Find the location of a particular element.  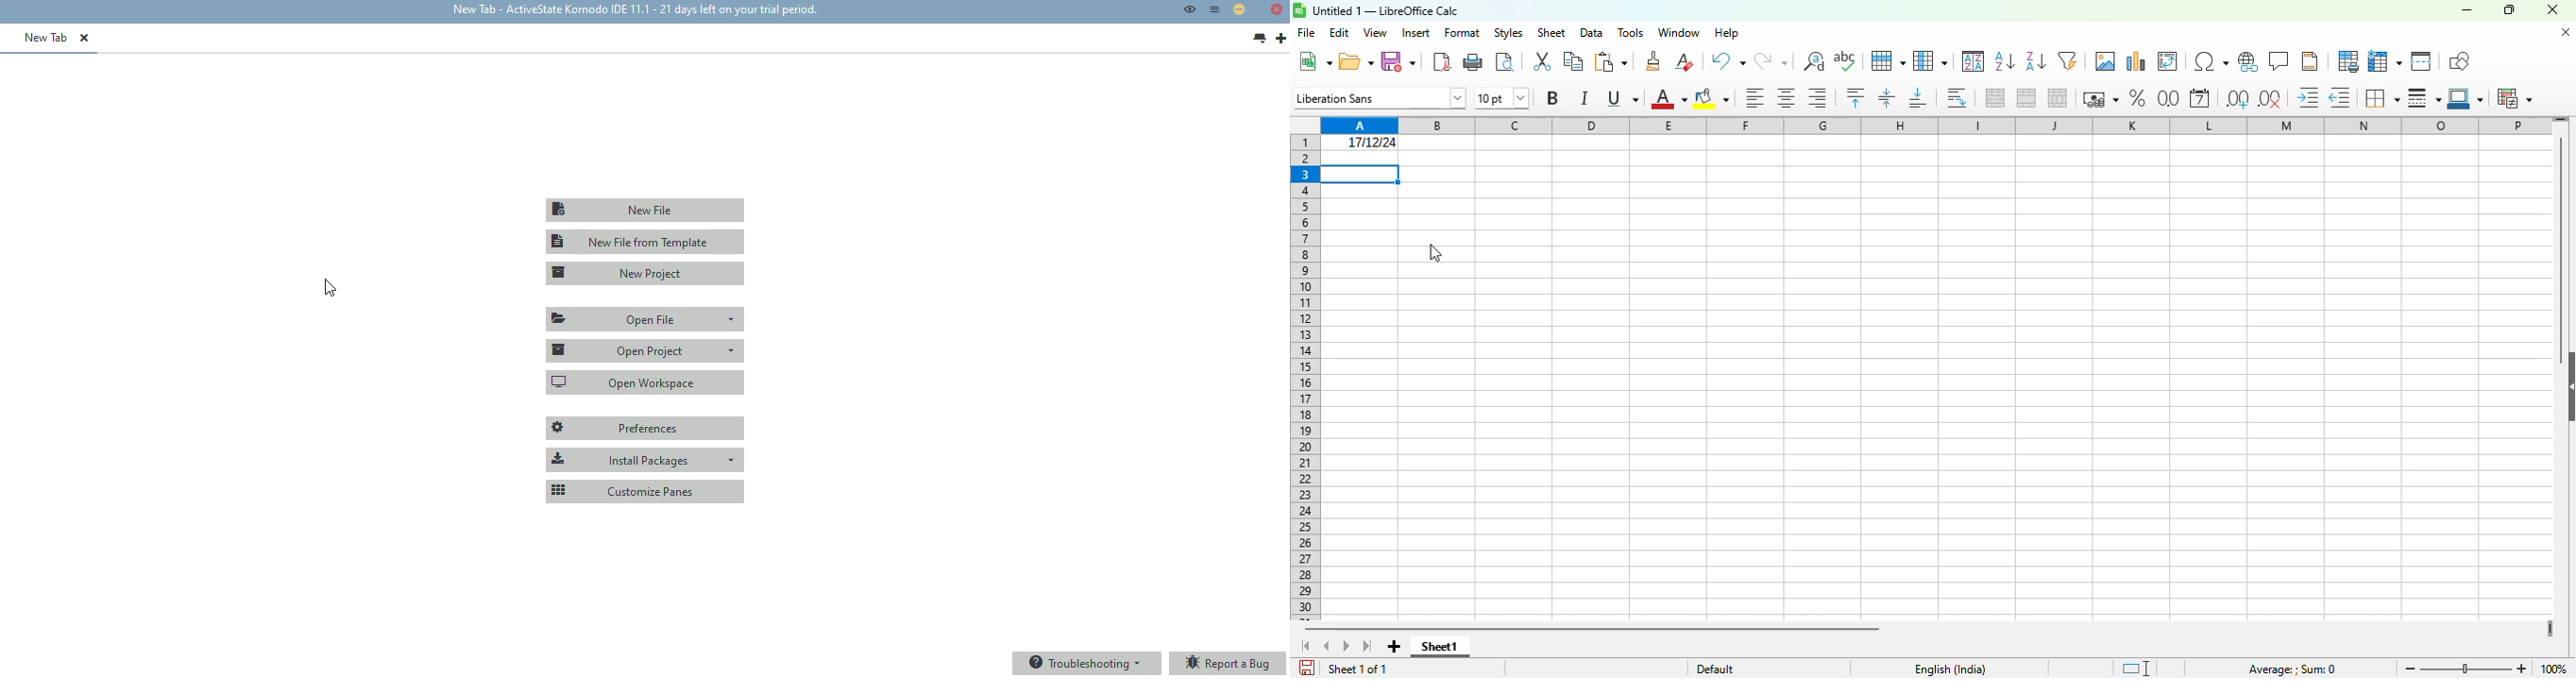

styles is located at coordinates (1508, 32).